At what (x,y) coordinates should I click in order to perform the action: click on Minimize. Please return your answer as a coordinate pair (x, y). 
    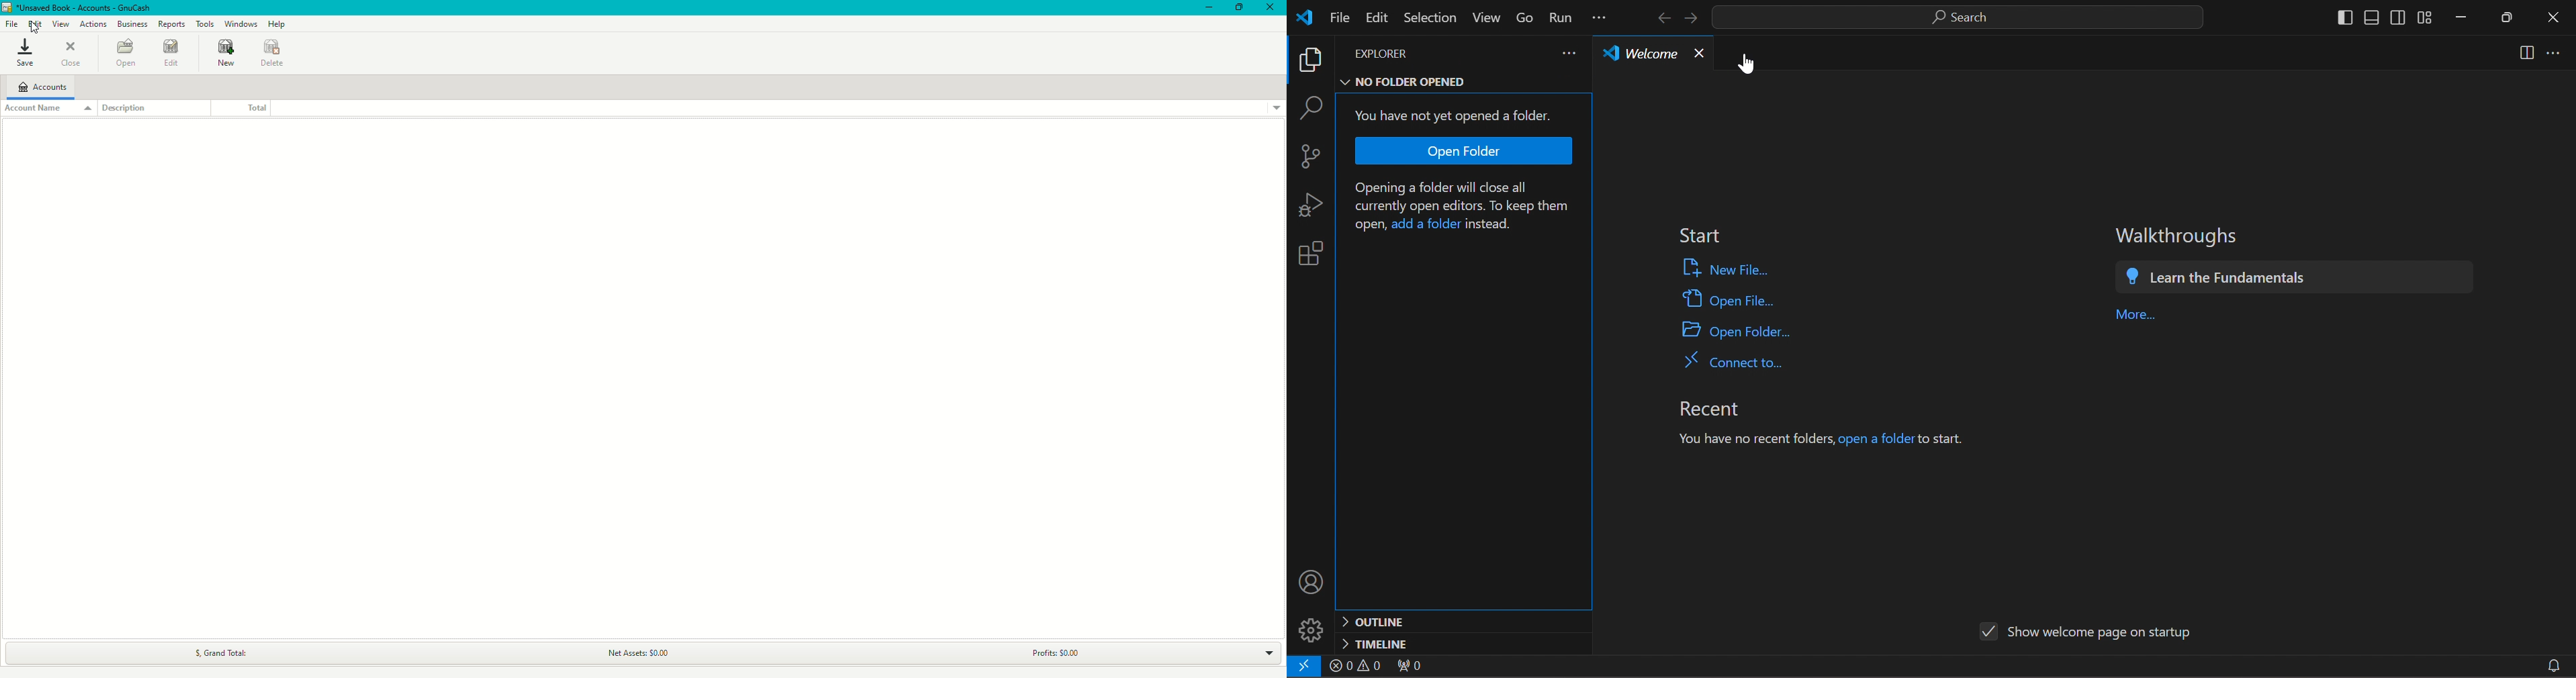
    Looking at the image, I should click on (1206, 8).